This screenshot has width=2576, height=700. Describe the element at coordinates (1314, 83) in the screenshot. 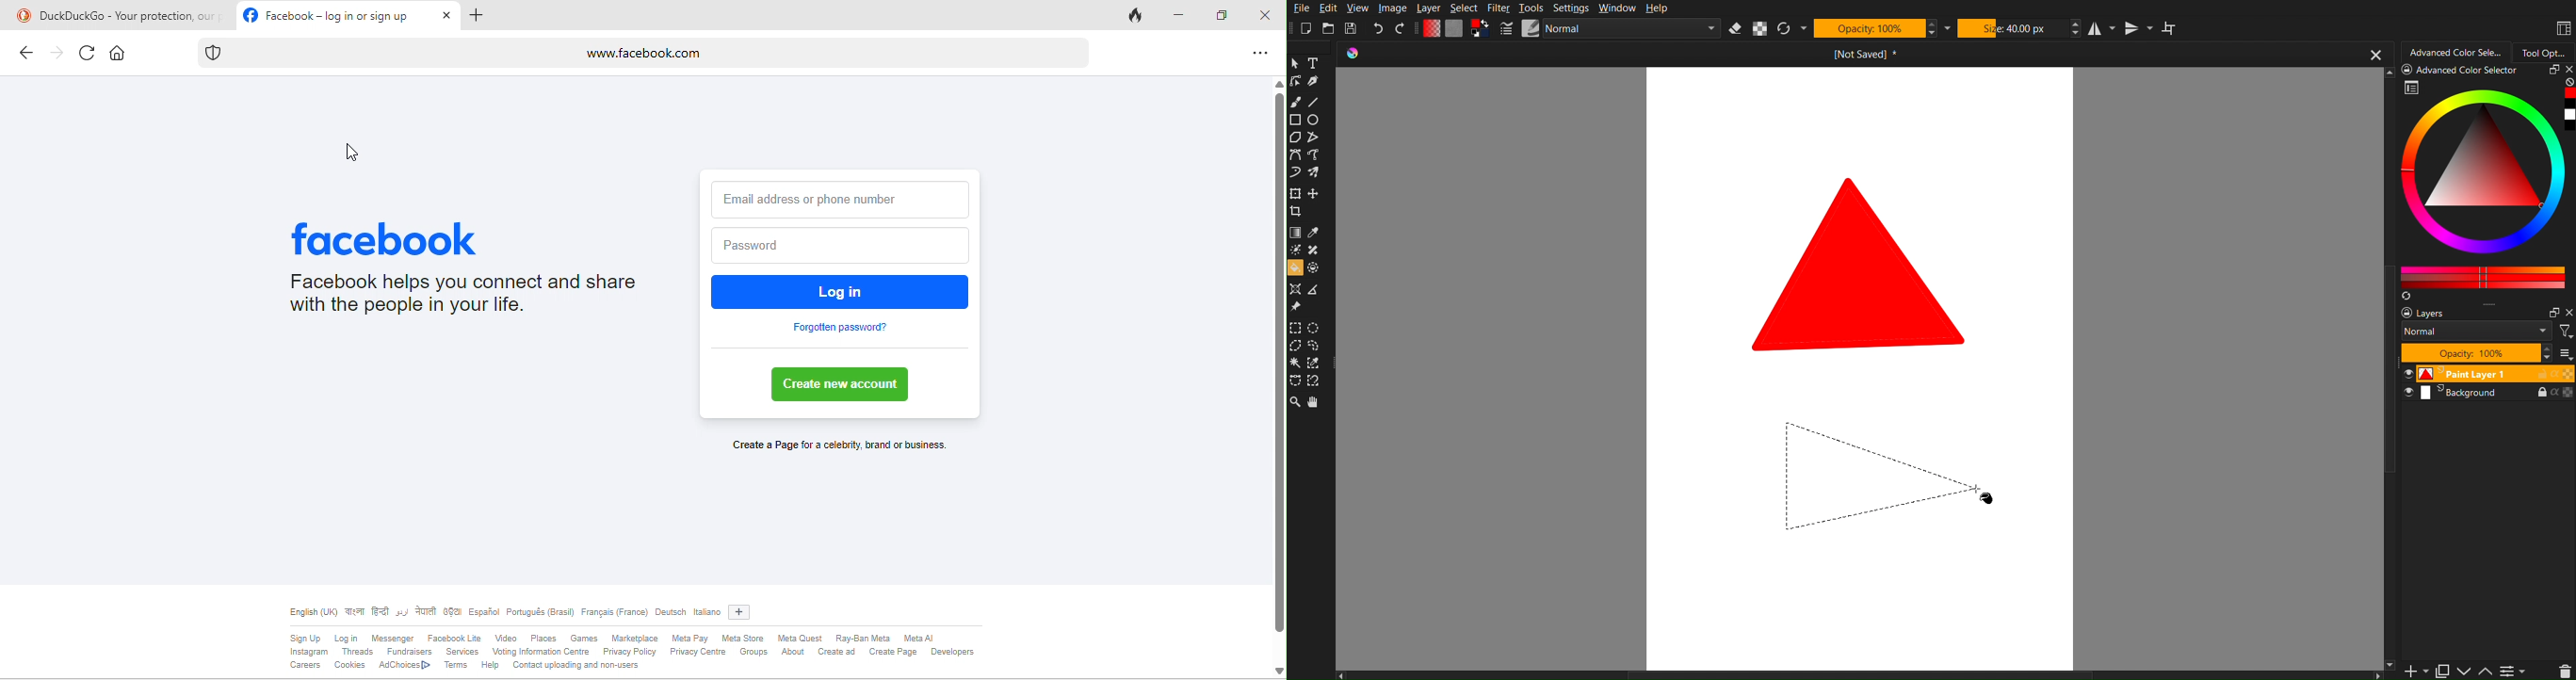

I see `Pen` at that location.